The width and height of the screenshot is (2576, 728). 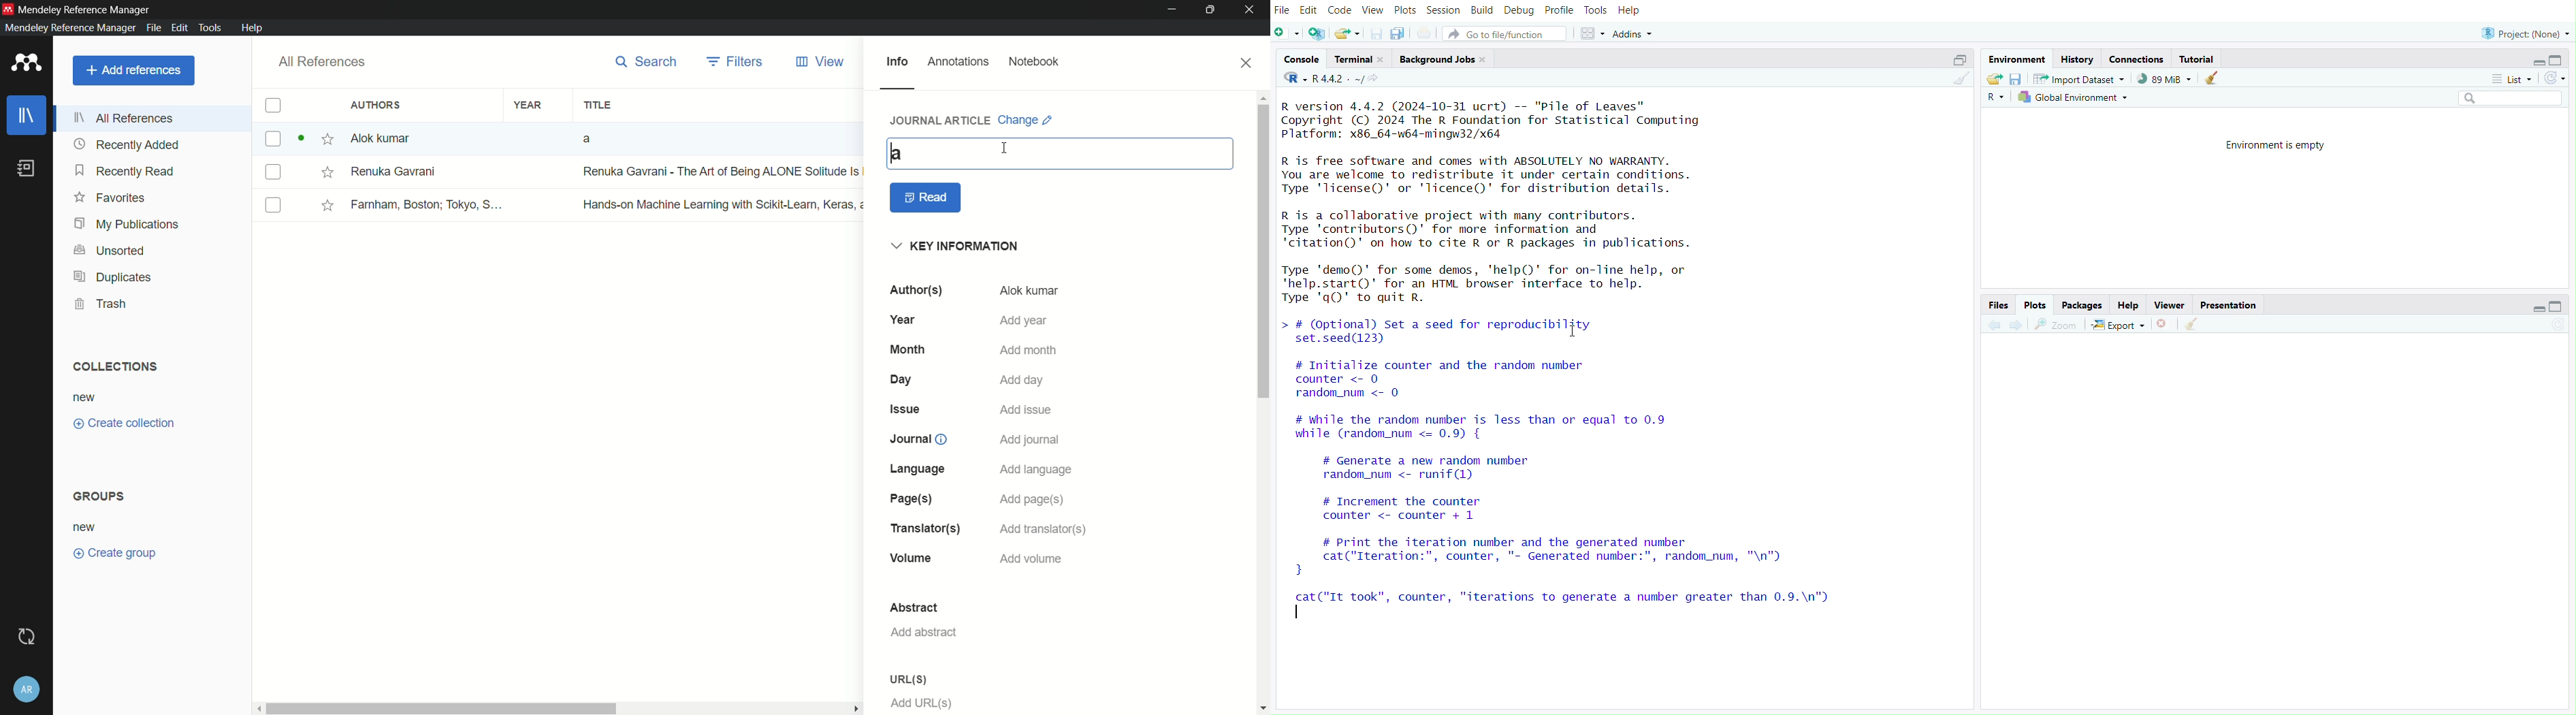 I want to click on Code, so click(x=1338, y=10).